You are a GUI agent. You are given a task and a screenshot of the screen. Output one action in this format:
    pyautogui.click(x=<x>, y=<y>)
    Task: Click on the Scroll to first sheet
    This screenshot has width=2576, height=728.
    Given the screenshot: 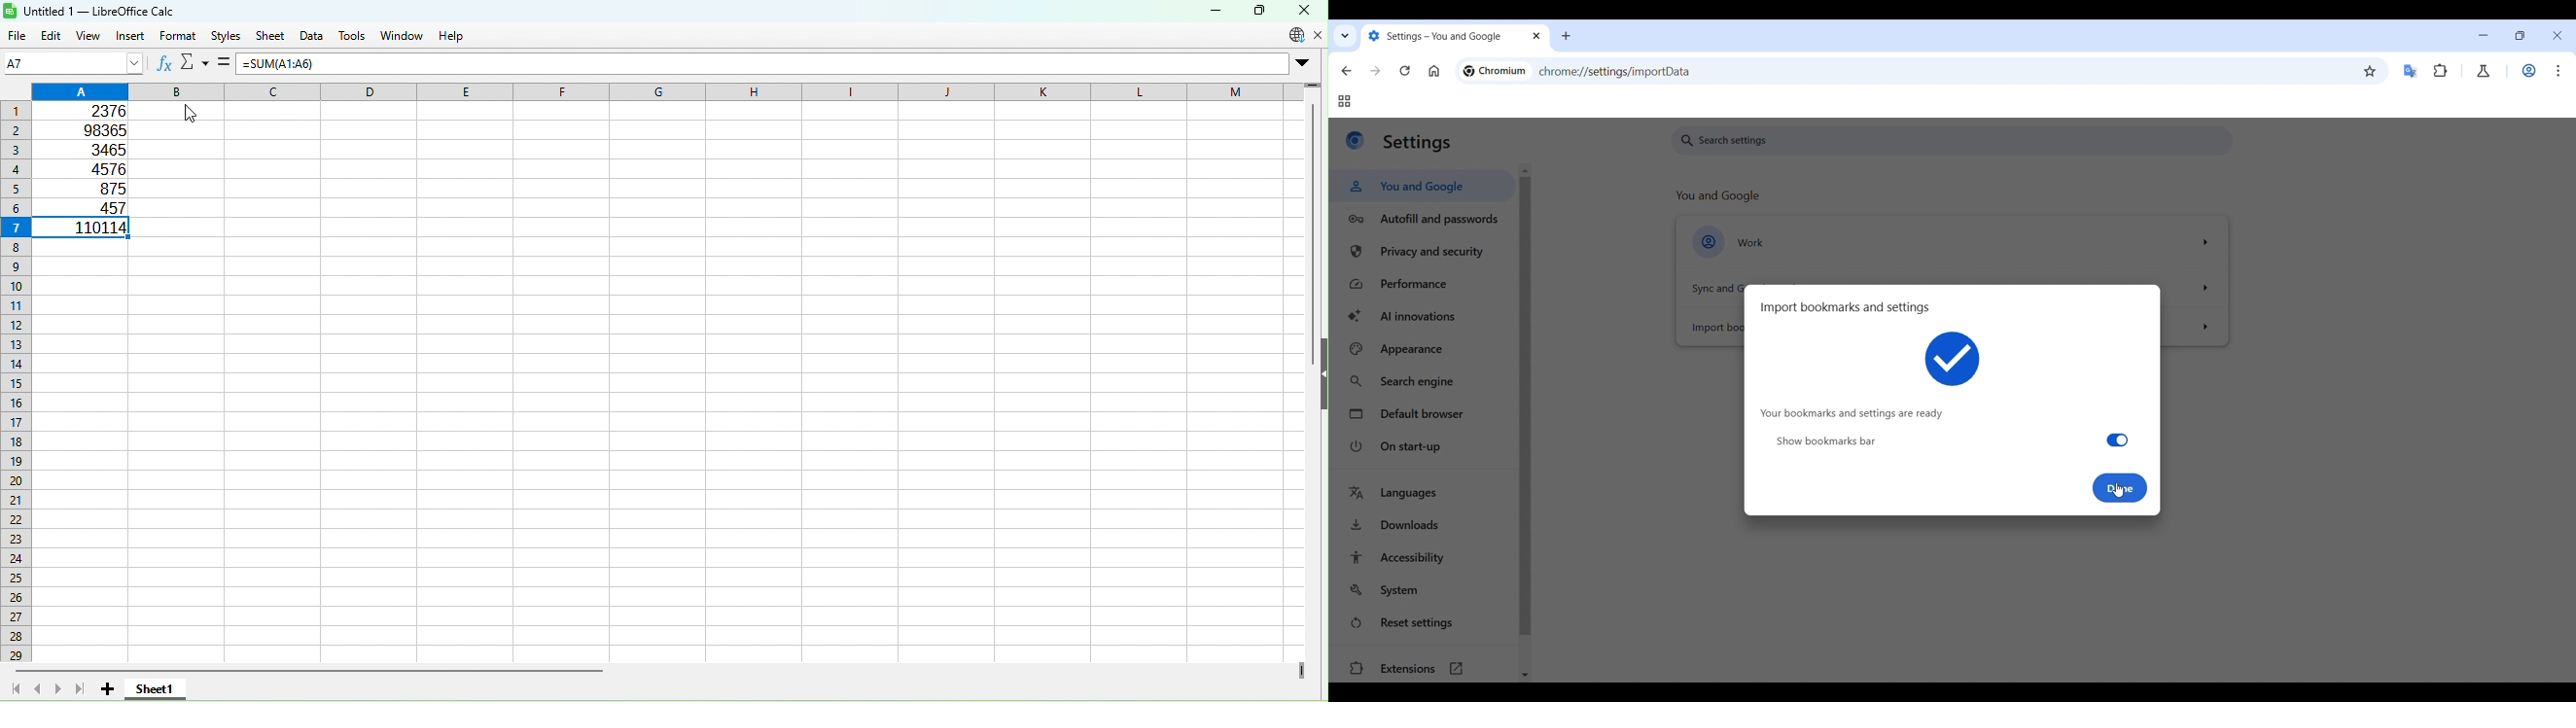 What is the action you would take?
    pyautogui.click(x=15, y=688)
    